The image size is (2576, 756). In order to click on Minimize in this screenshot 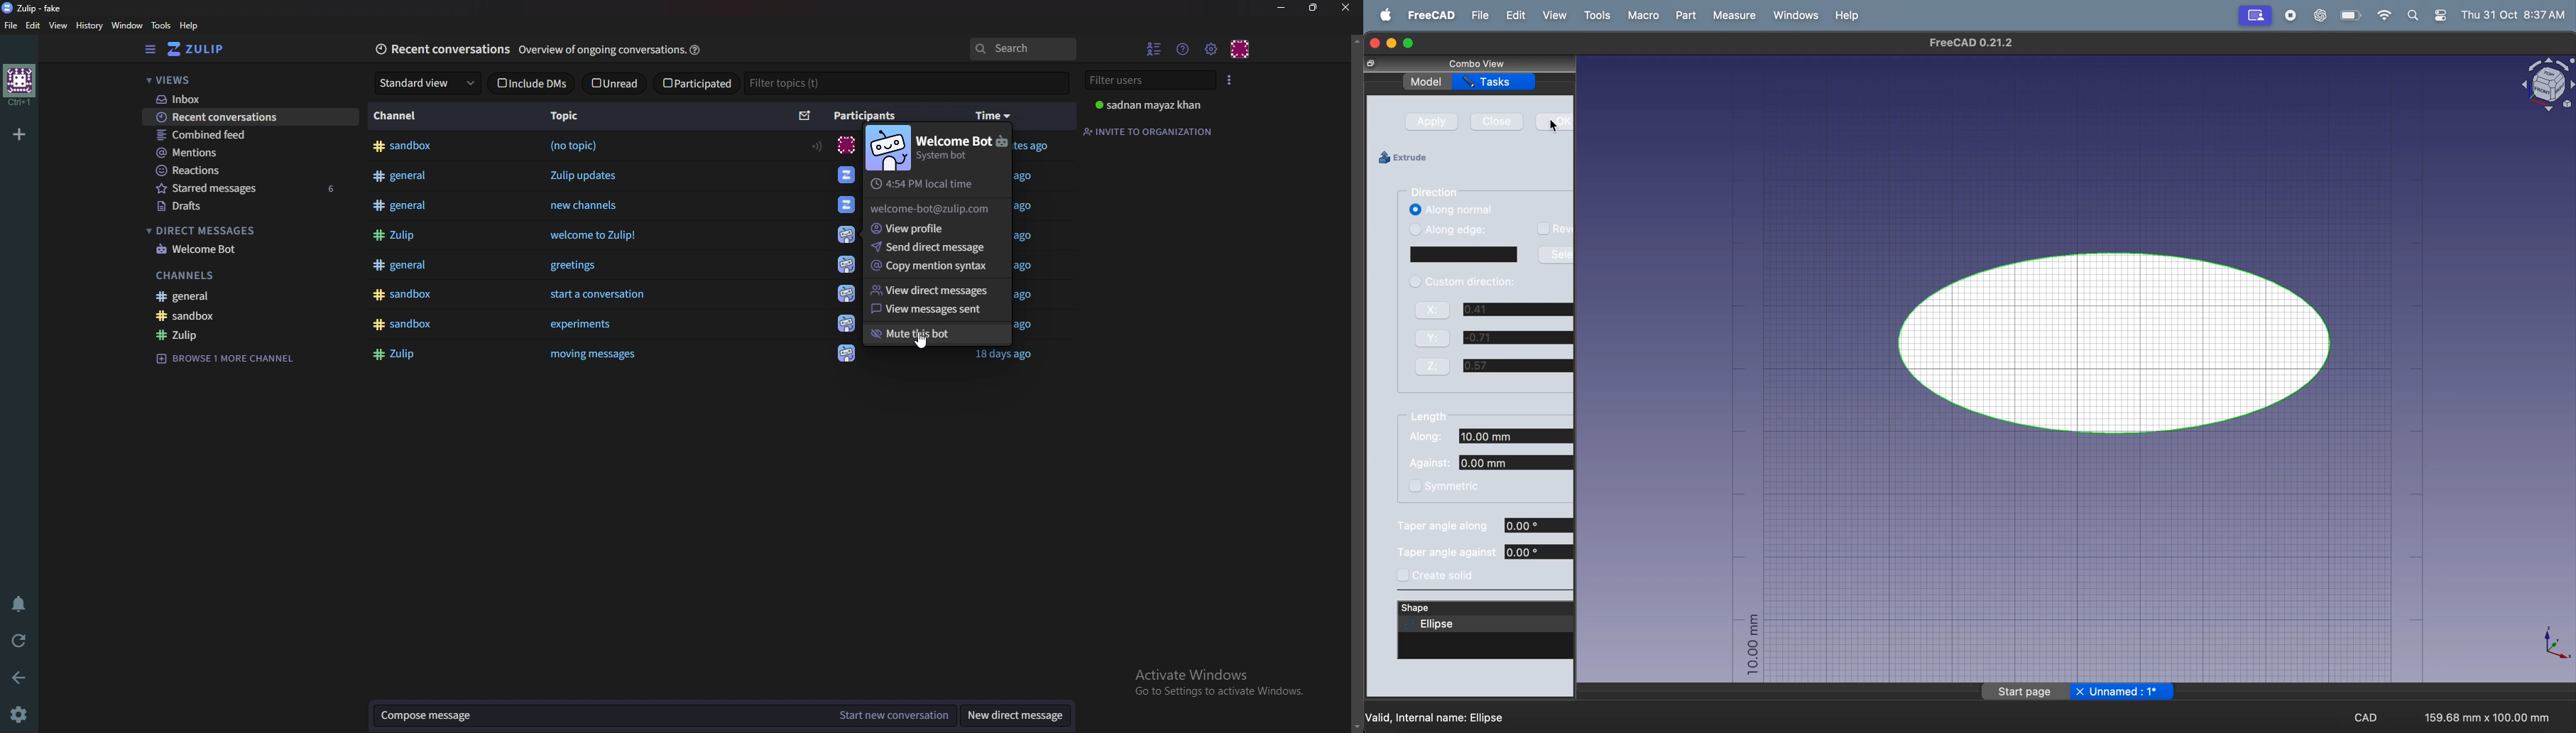, I will do `click(1284, 8)`.